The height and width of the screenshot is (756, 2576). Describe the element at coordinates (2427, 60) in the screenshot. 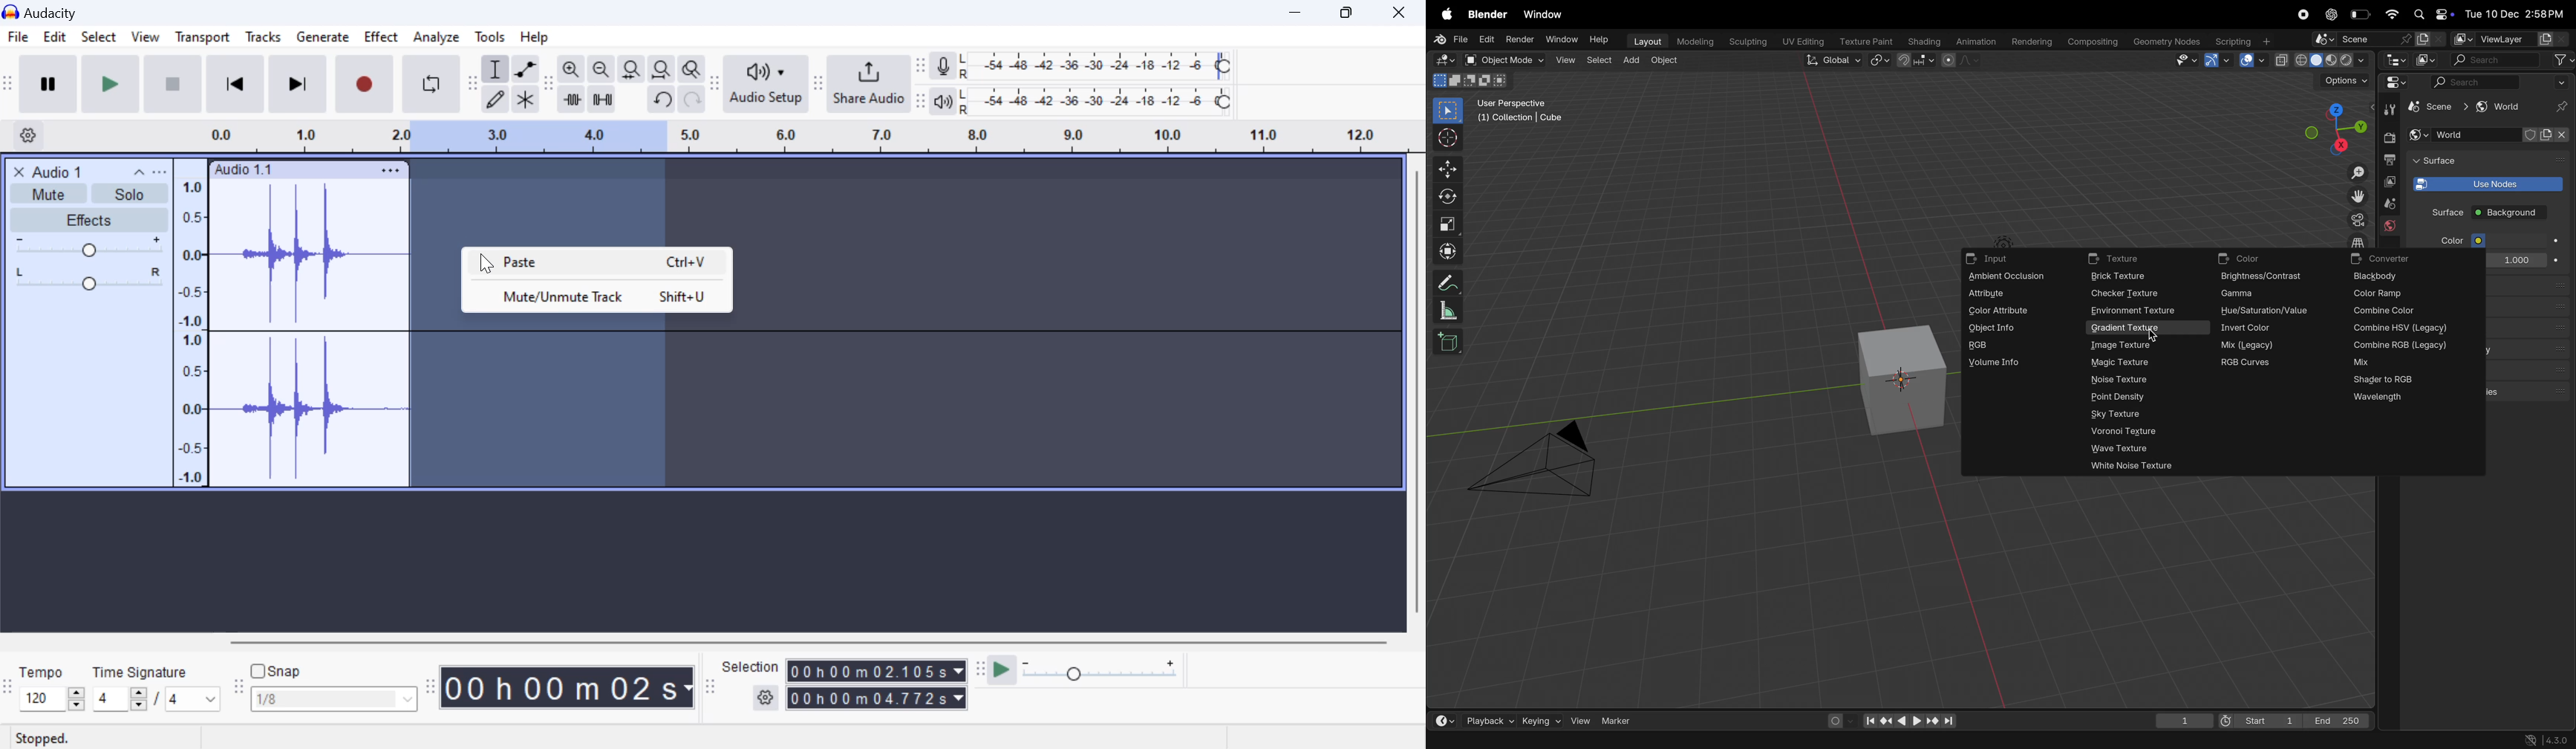

I see `Display mode` at that location.